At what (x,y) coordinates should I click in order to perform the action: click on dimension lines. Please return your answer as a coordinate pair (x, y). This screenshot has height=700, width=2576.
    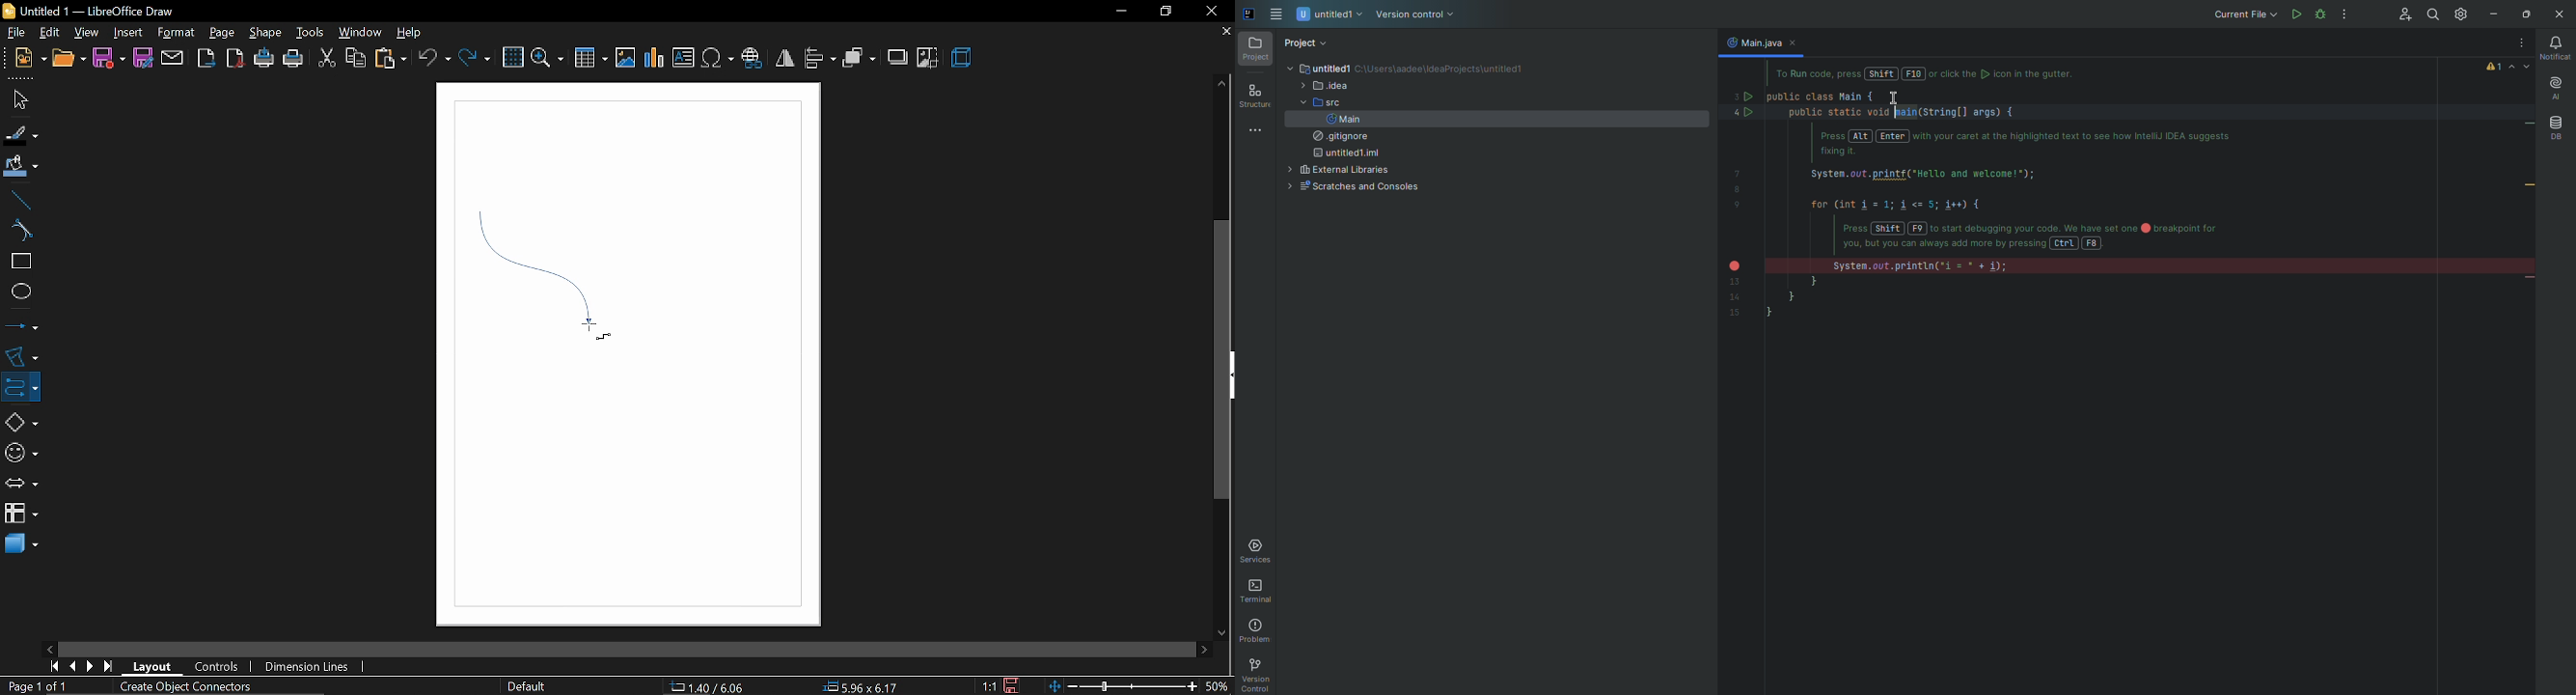
    Looking at the image, I should click on (310, 667).